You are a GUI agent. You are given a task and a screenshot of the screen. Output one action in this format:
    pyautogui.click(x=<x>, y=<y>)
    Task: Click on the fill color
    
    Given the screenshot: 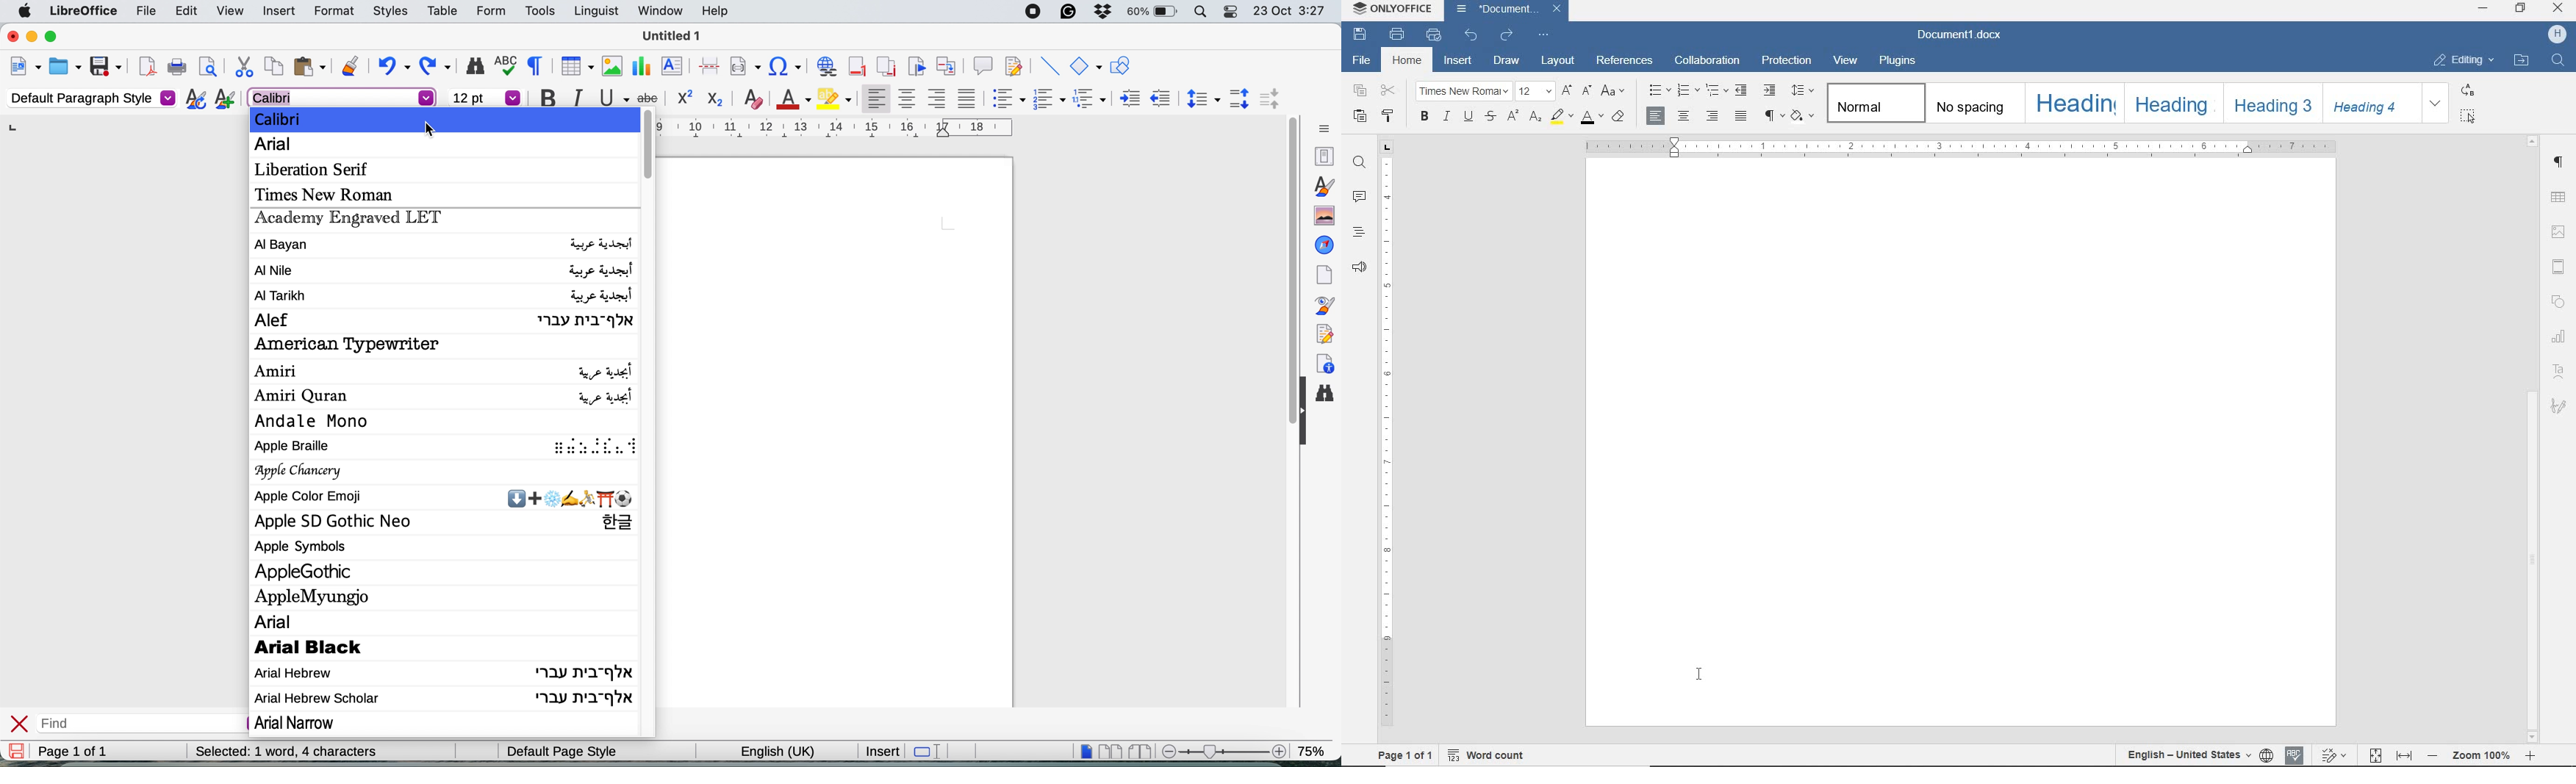 What is the action you would take?
    pyautogui.click(x=837, y=98)
    